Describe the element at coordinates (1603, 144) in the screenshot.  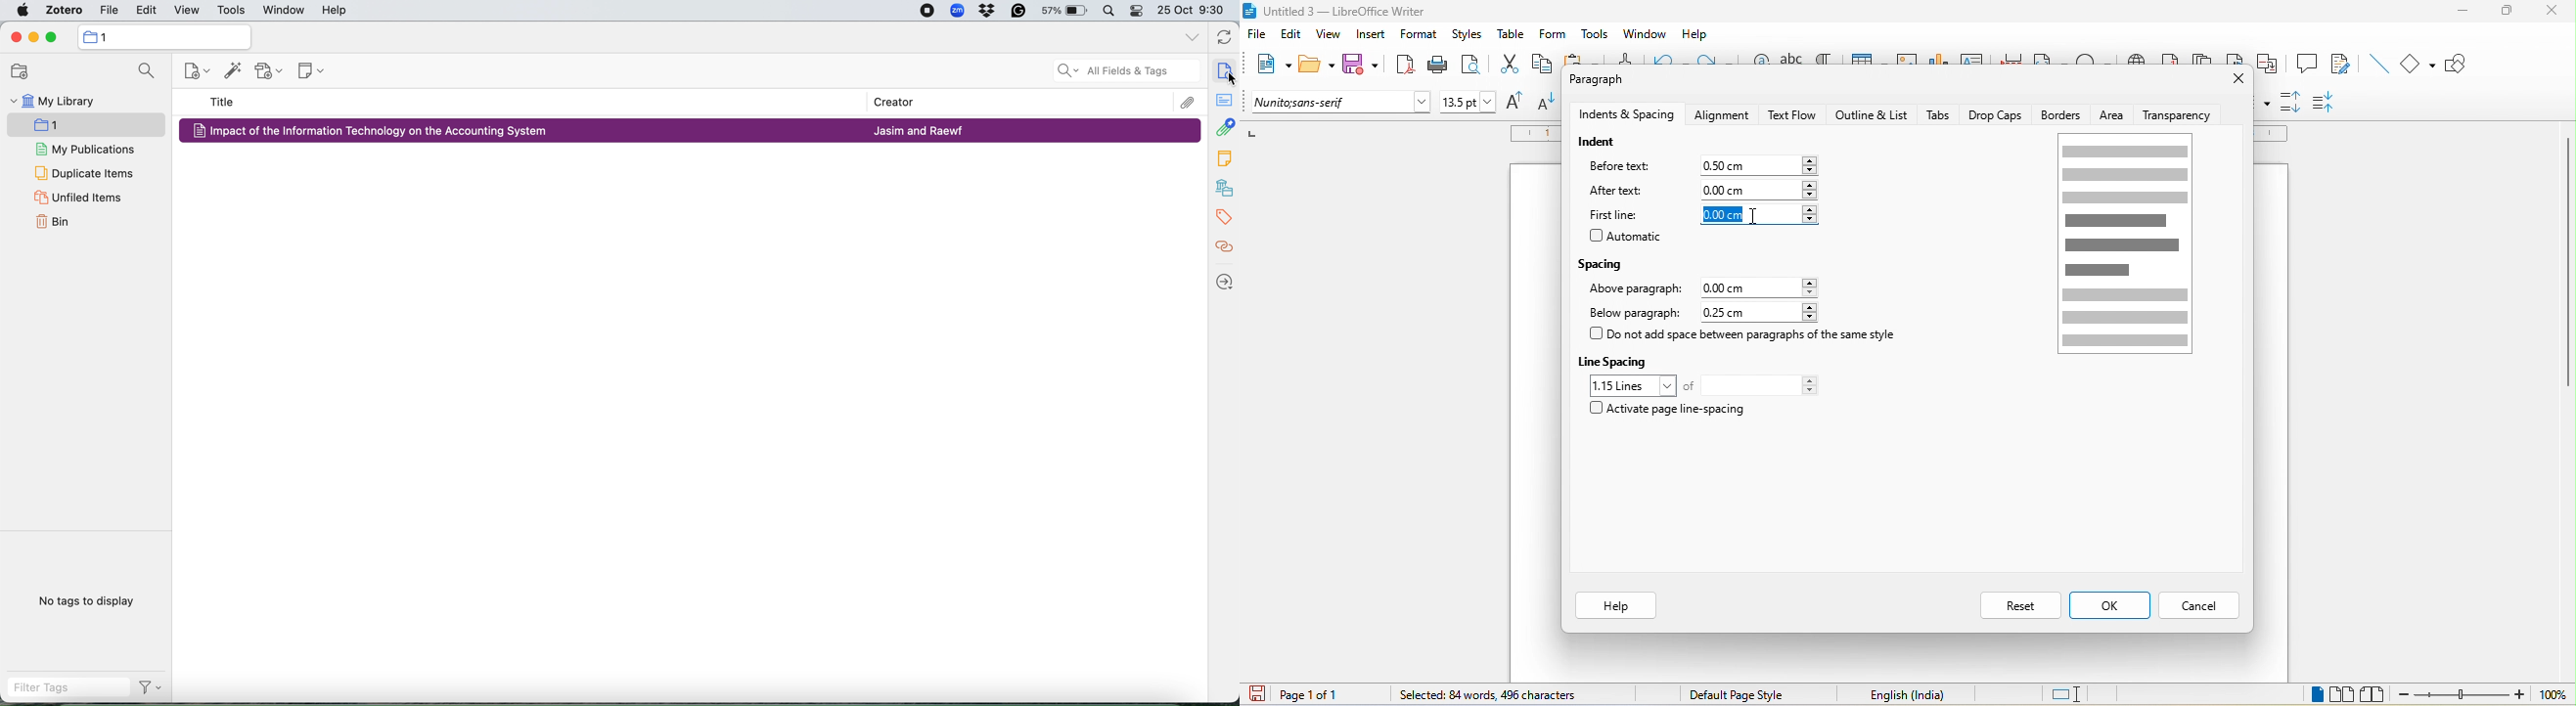
I see `indent` at that location.